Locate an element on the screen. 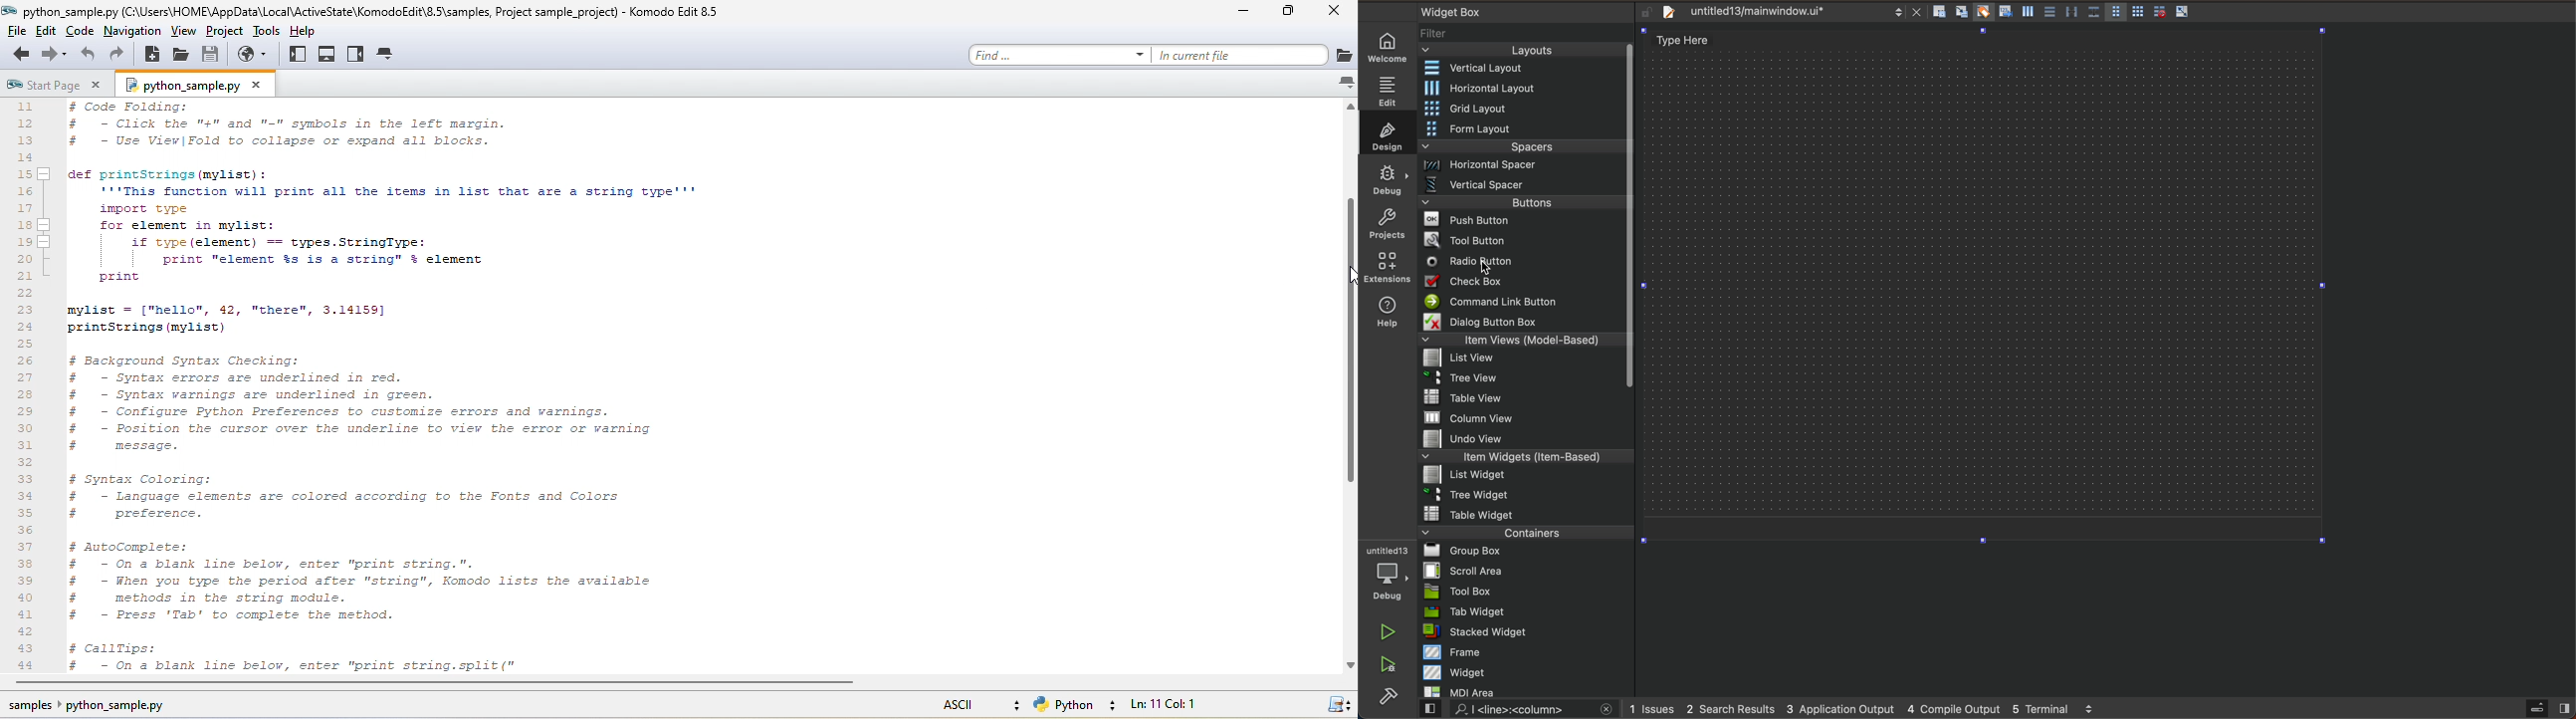 This screenshot has height=728, width=2576. undo view is located at coordinates (1526, 439).